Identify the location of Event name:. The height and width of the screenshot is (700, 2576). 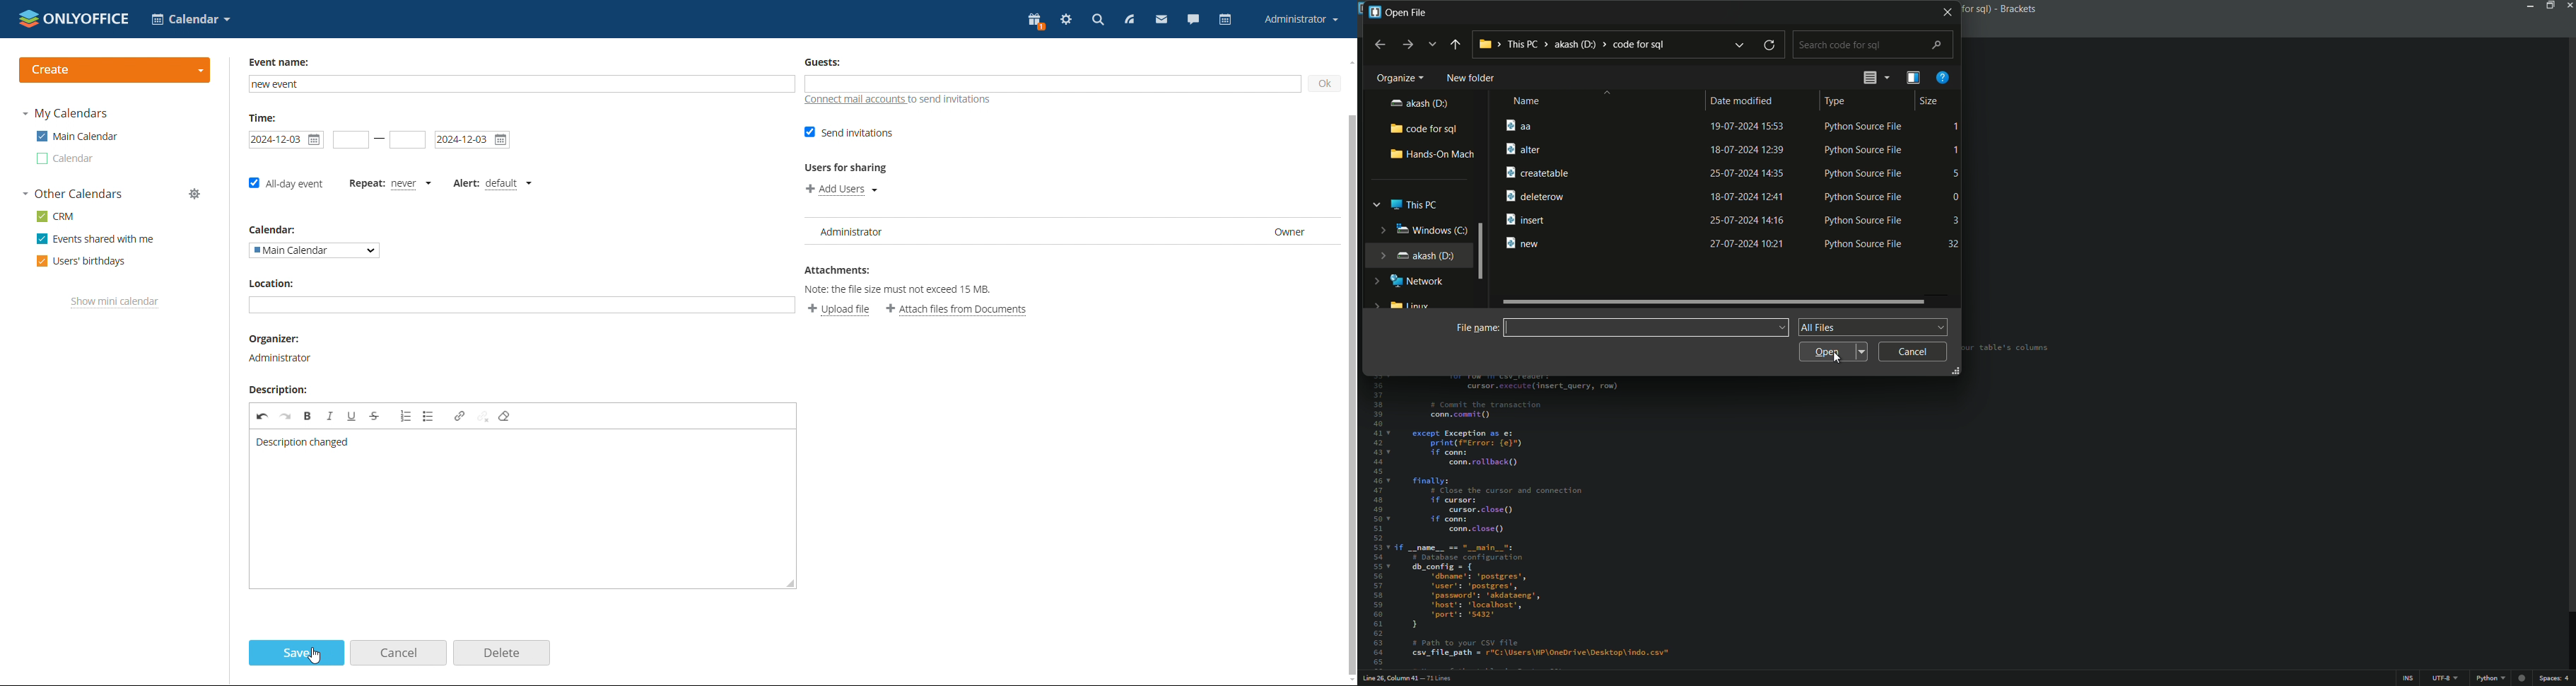
(282, 62).